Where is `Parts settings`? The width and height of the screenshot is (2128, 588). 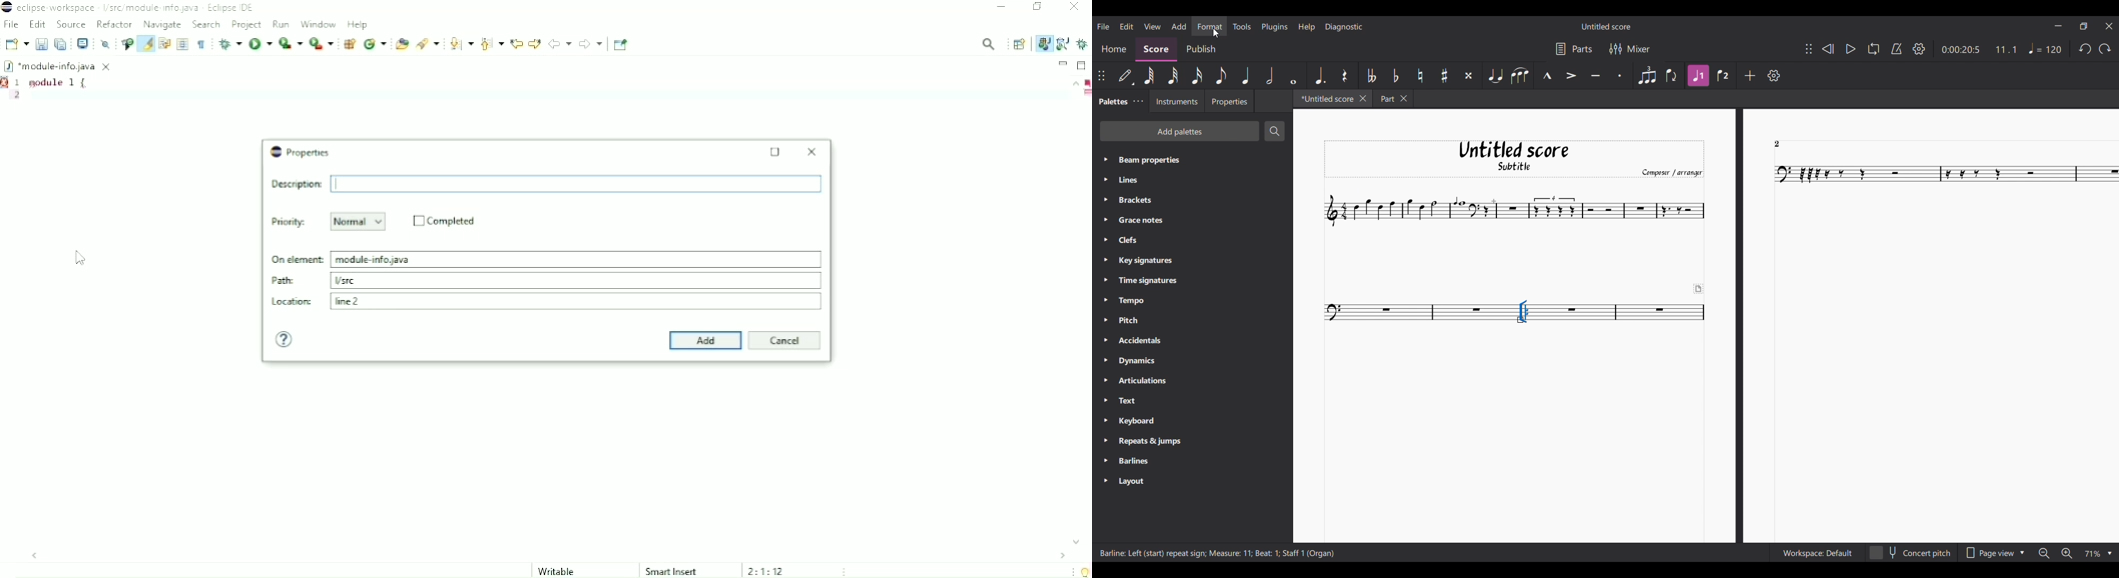 Parts settings is located at coordinates (1575, 49).